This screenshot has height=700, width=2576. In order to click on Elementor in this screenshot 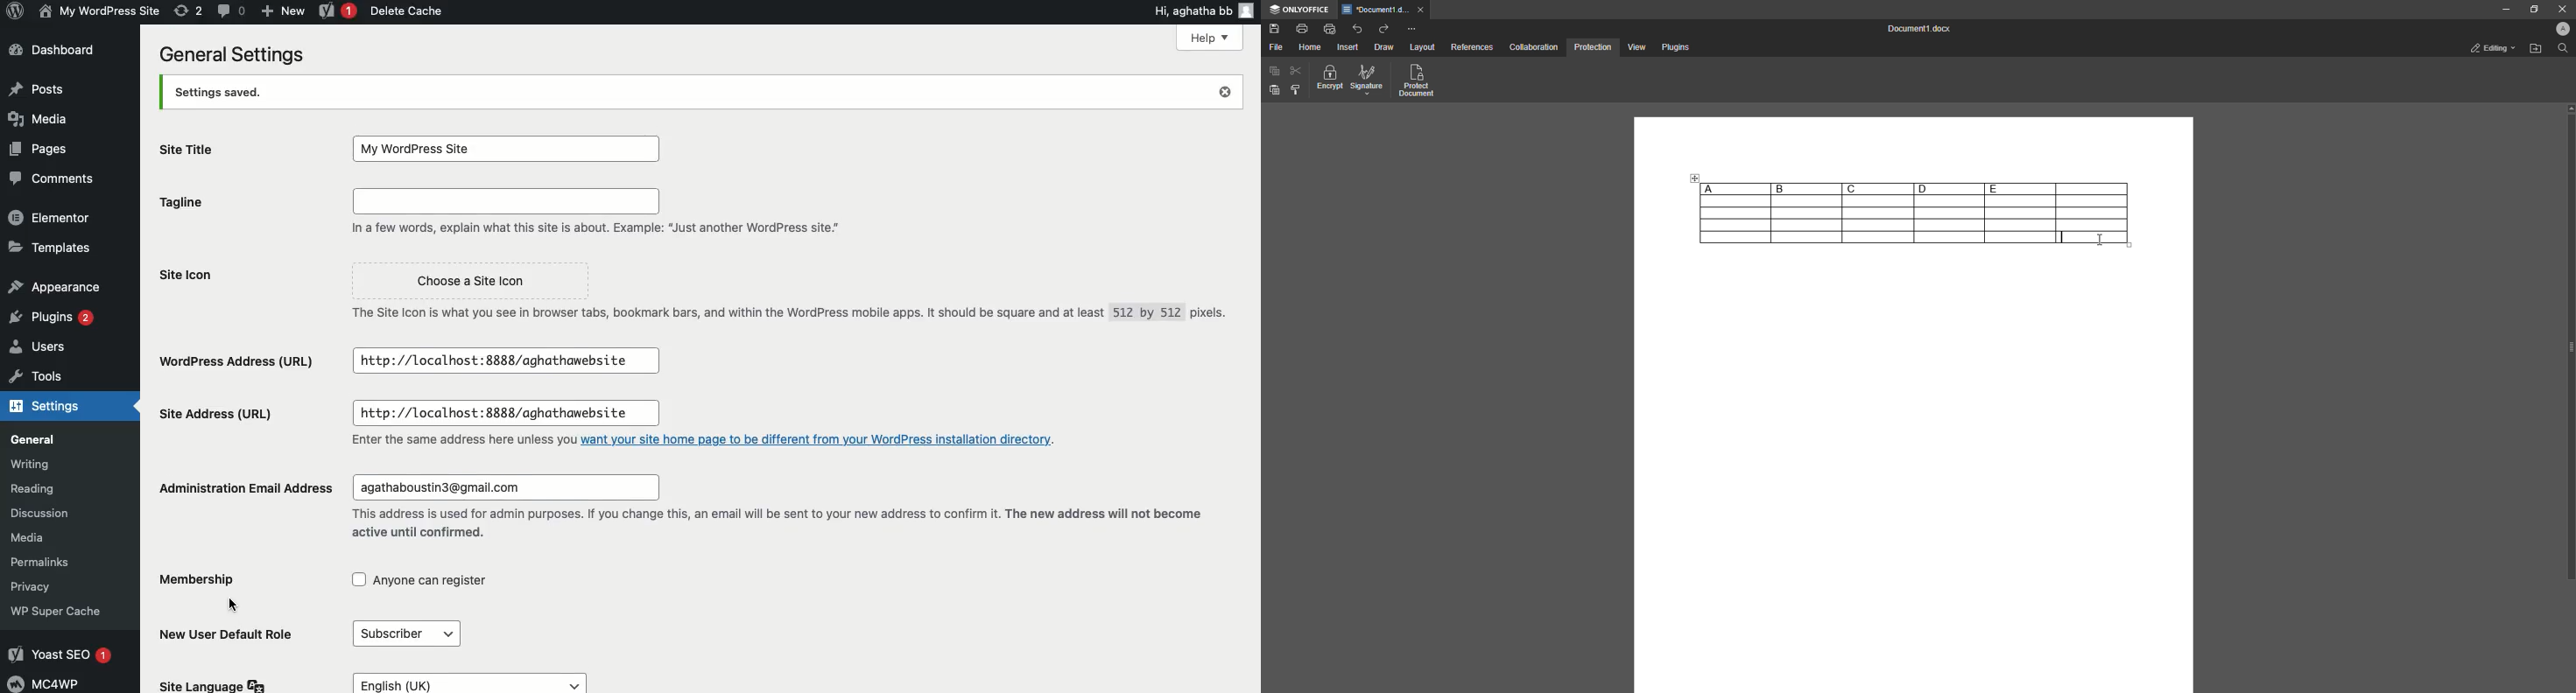, I will do `click(53, 216)`.